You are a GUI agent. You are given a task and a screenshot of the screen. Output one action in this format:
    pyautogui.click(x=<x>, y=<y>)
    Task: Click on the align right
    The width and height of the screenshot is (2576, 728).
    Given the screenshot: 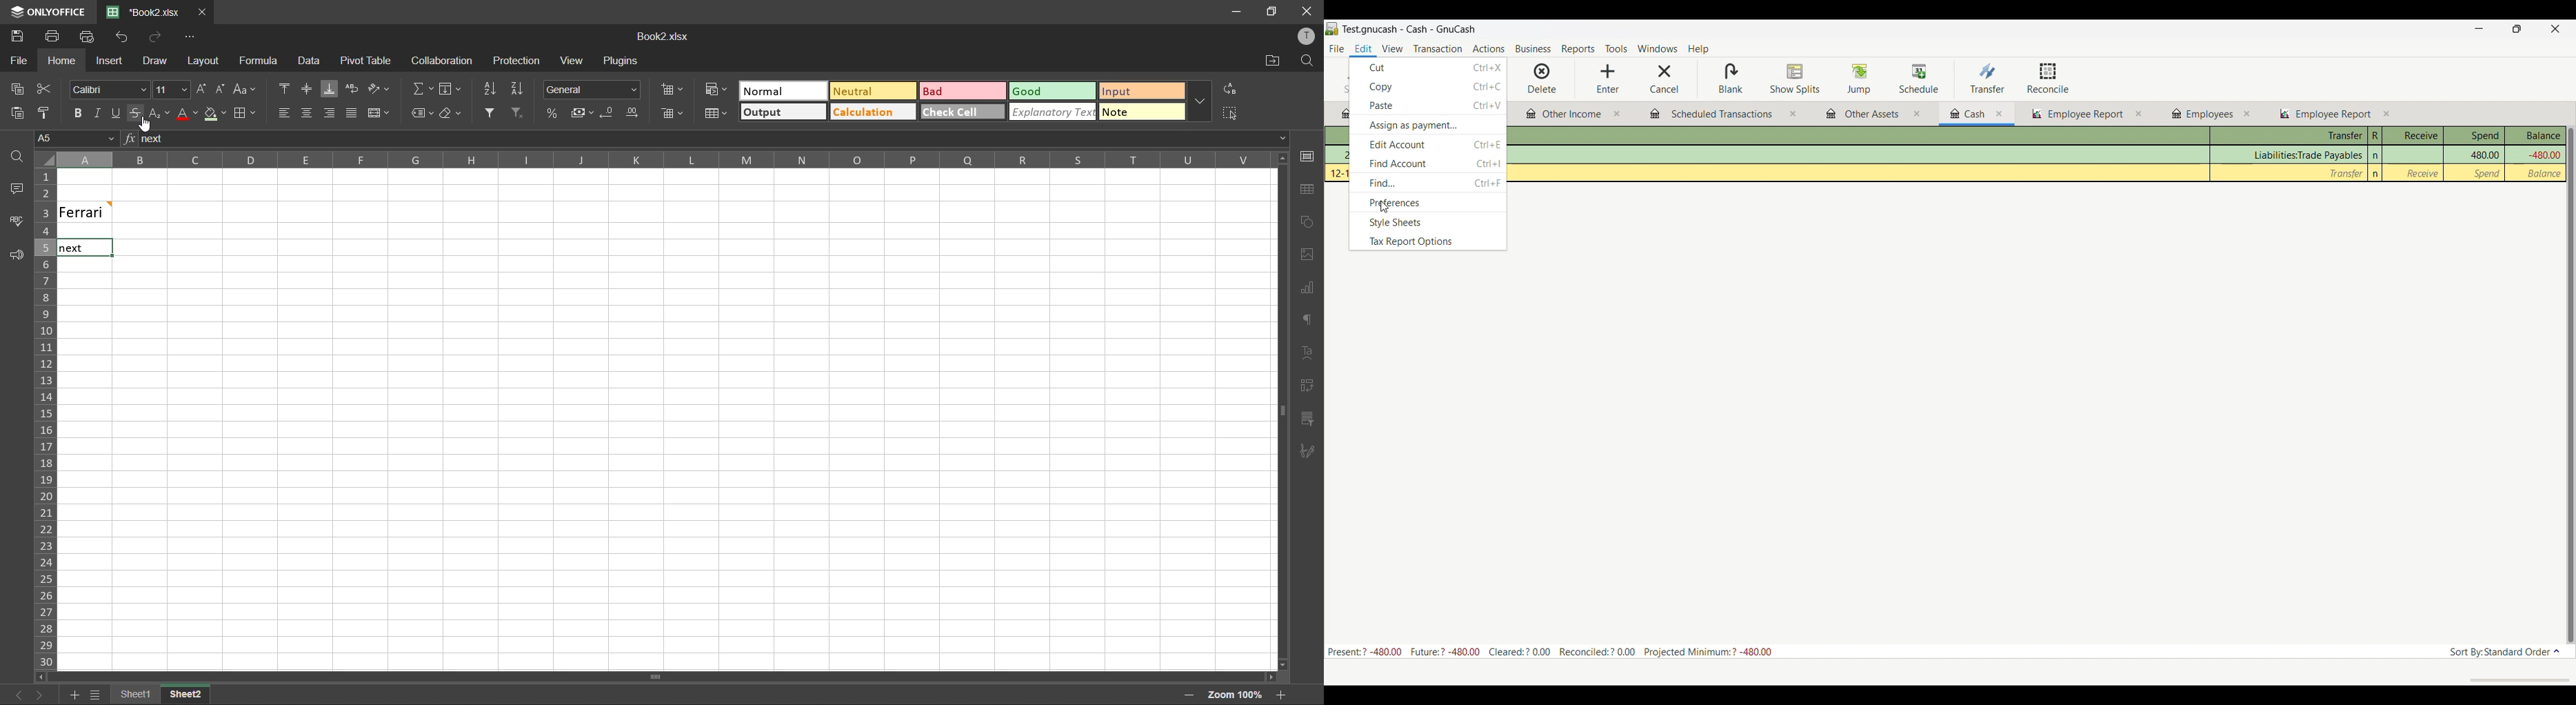 What is the action you would take?
    pyautogui.click(x=330, y=113)
    